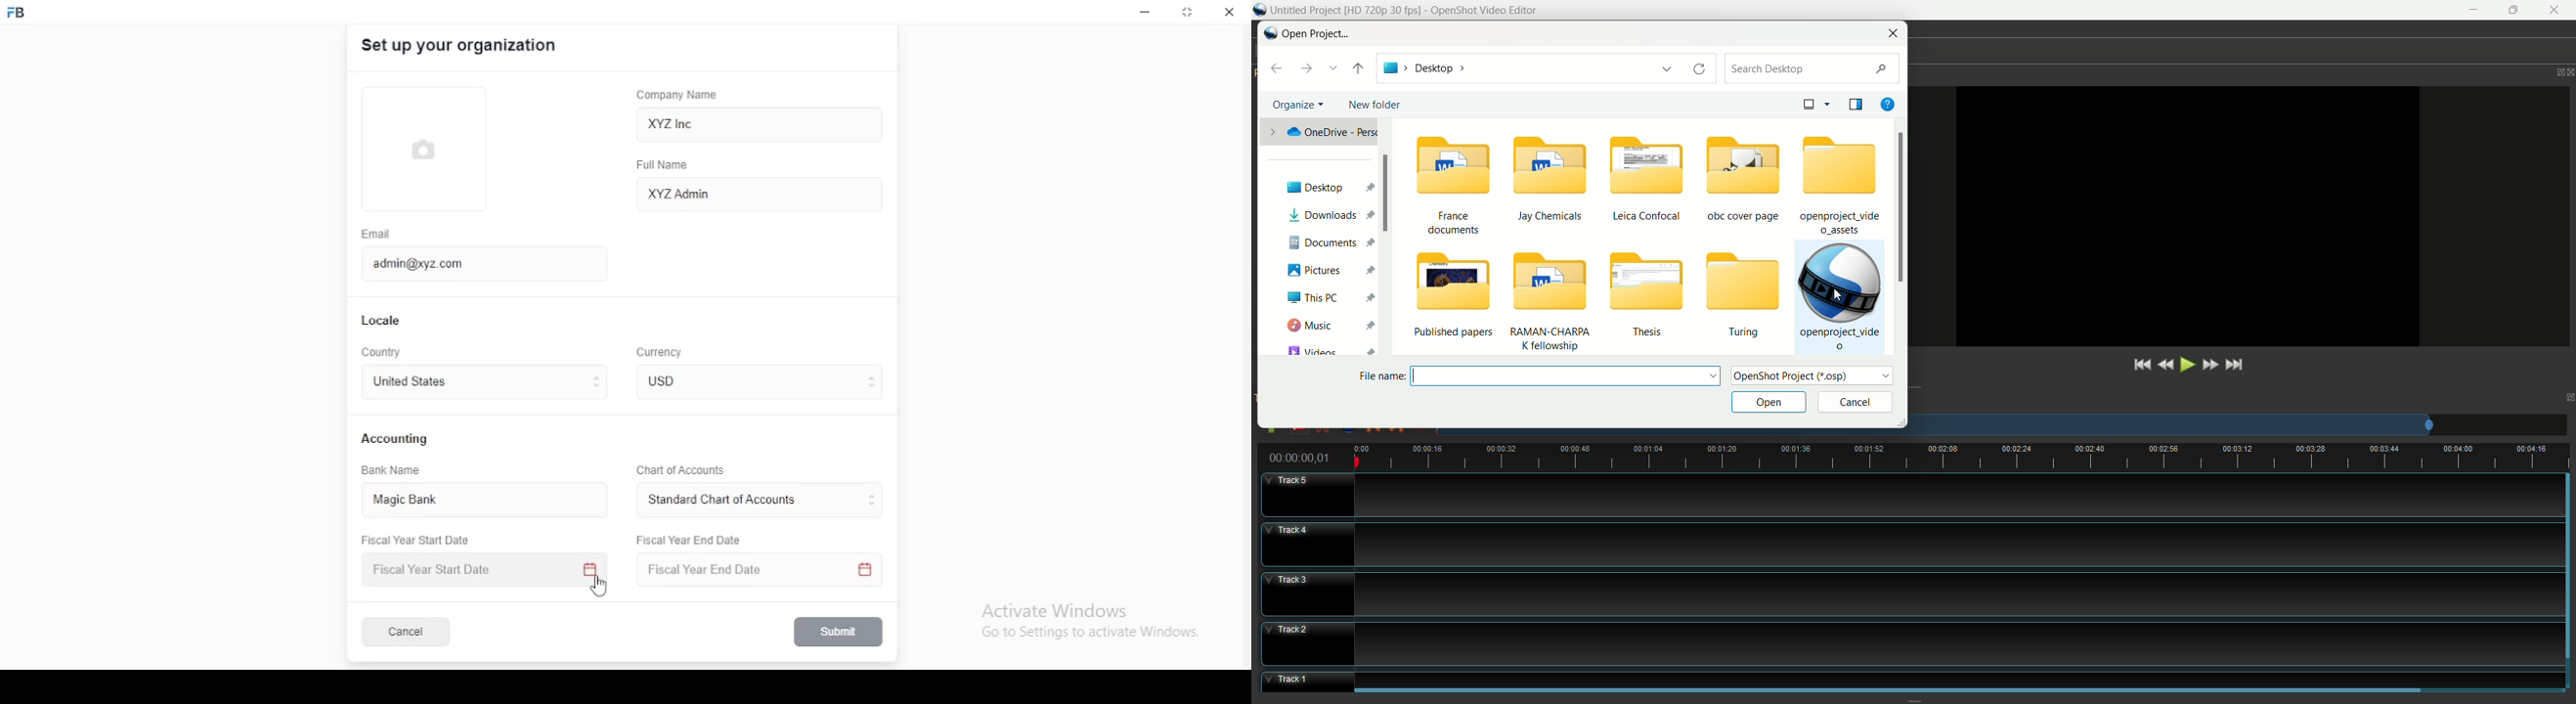 The image size is (2576, 728). I want to click on close, so click(1894, 32).